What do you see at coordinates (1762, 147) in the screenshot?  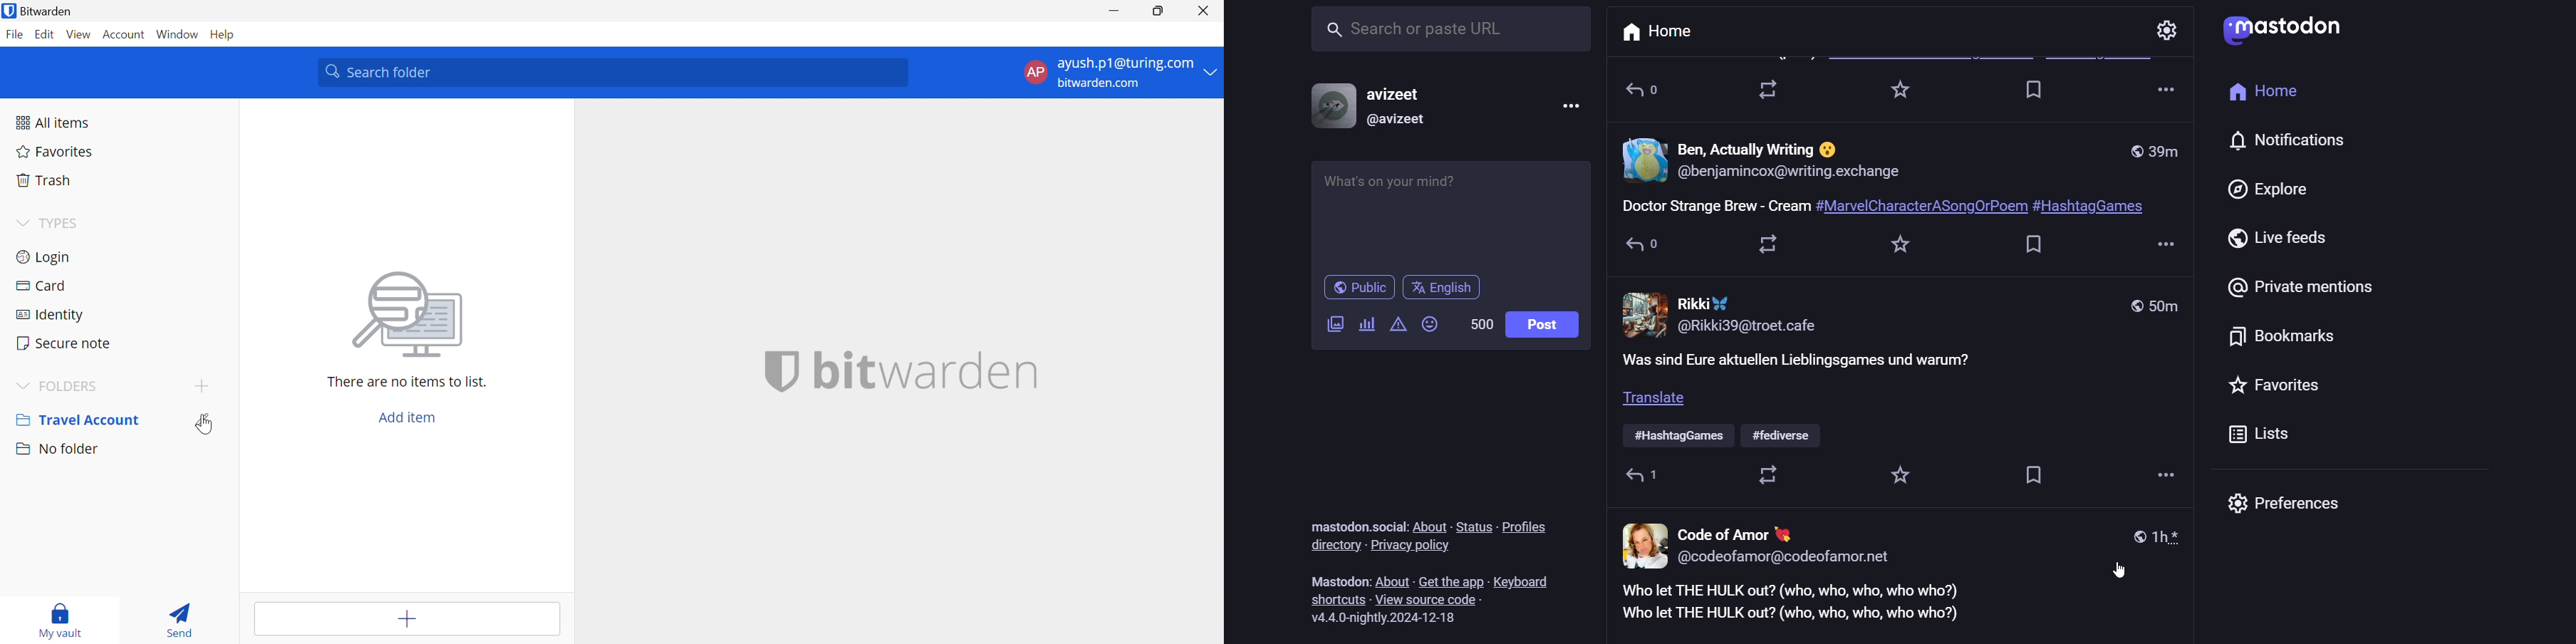 I see `ben actually writing` at bounding box center [1762, 147].